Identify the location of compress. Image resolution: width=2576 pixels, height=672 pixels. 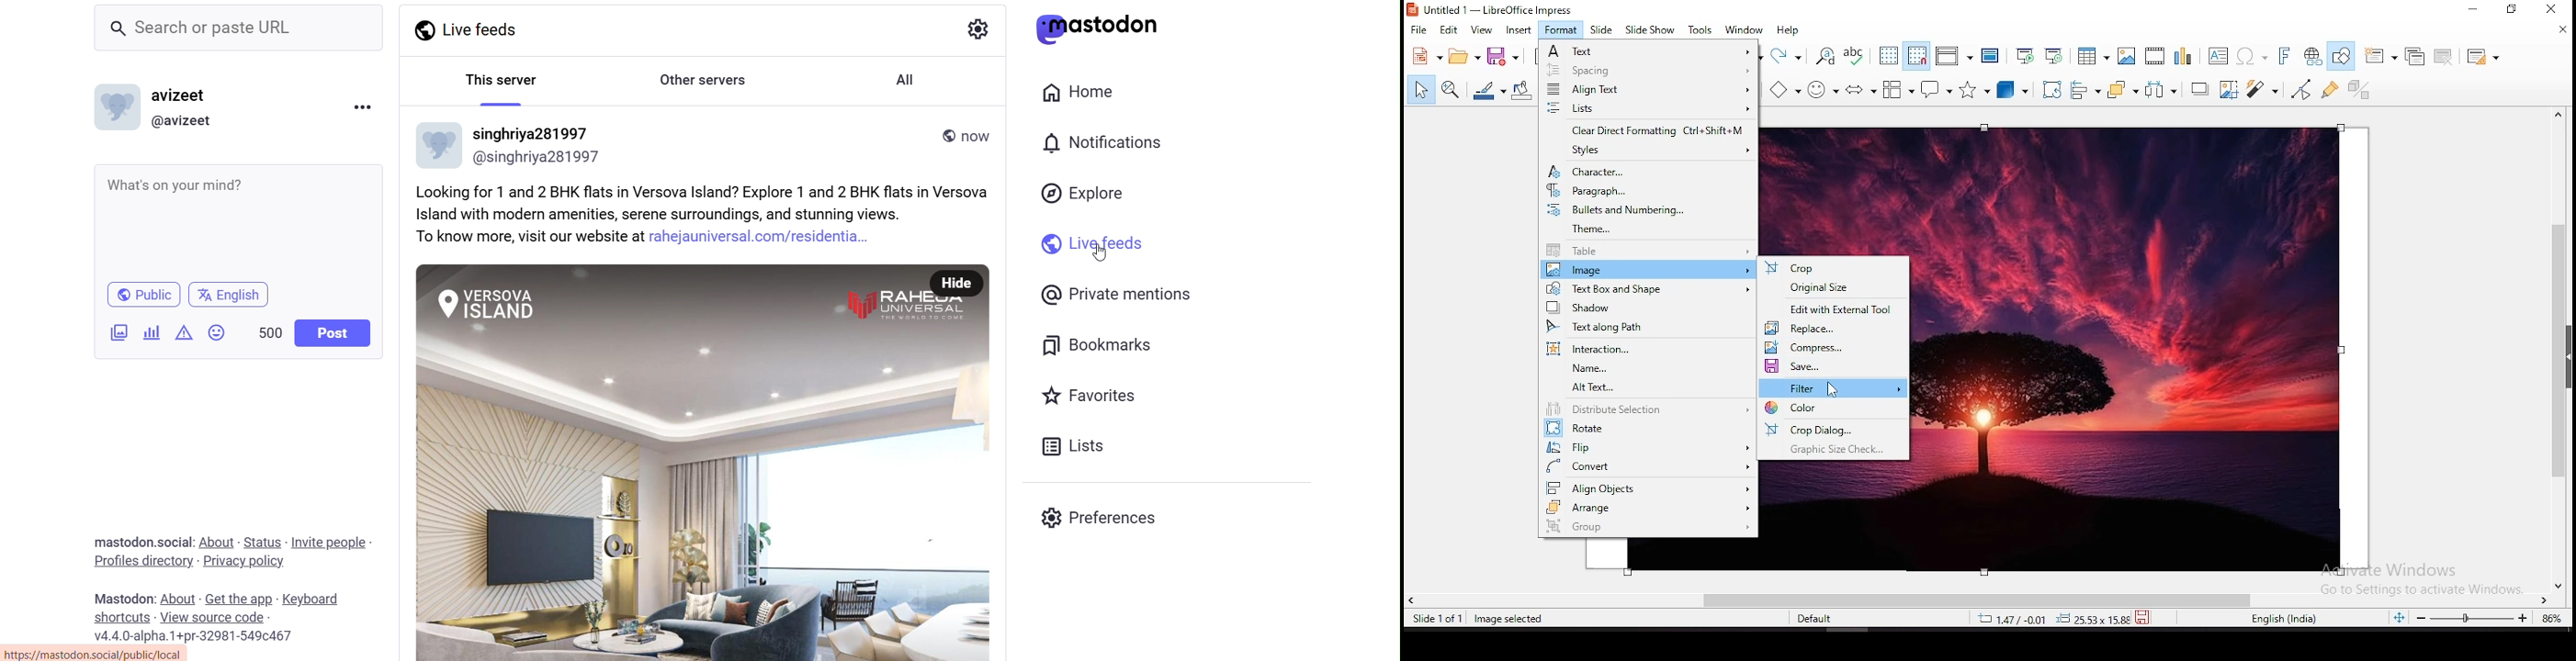
(1836, 346).